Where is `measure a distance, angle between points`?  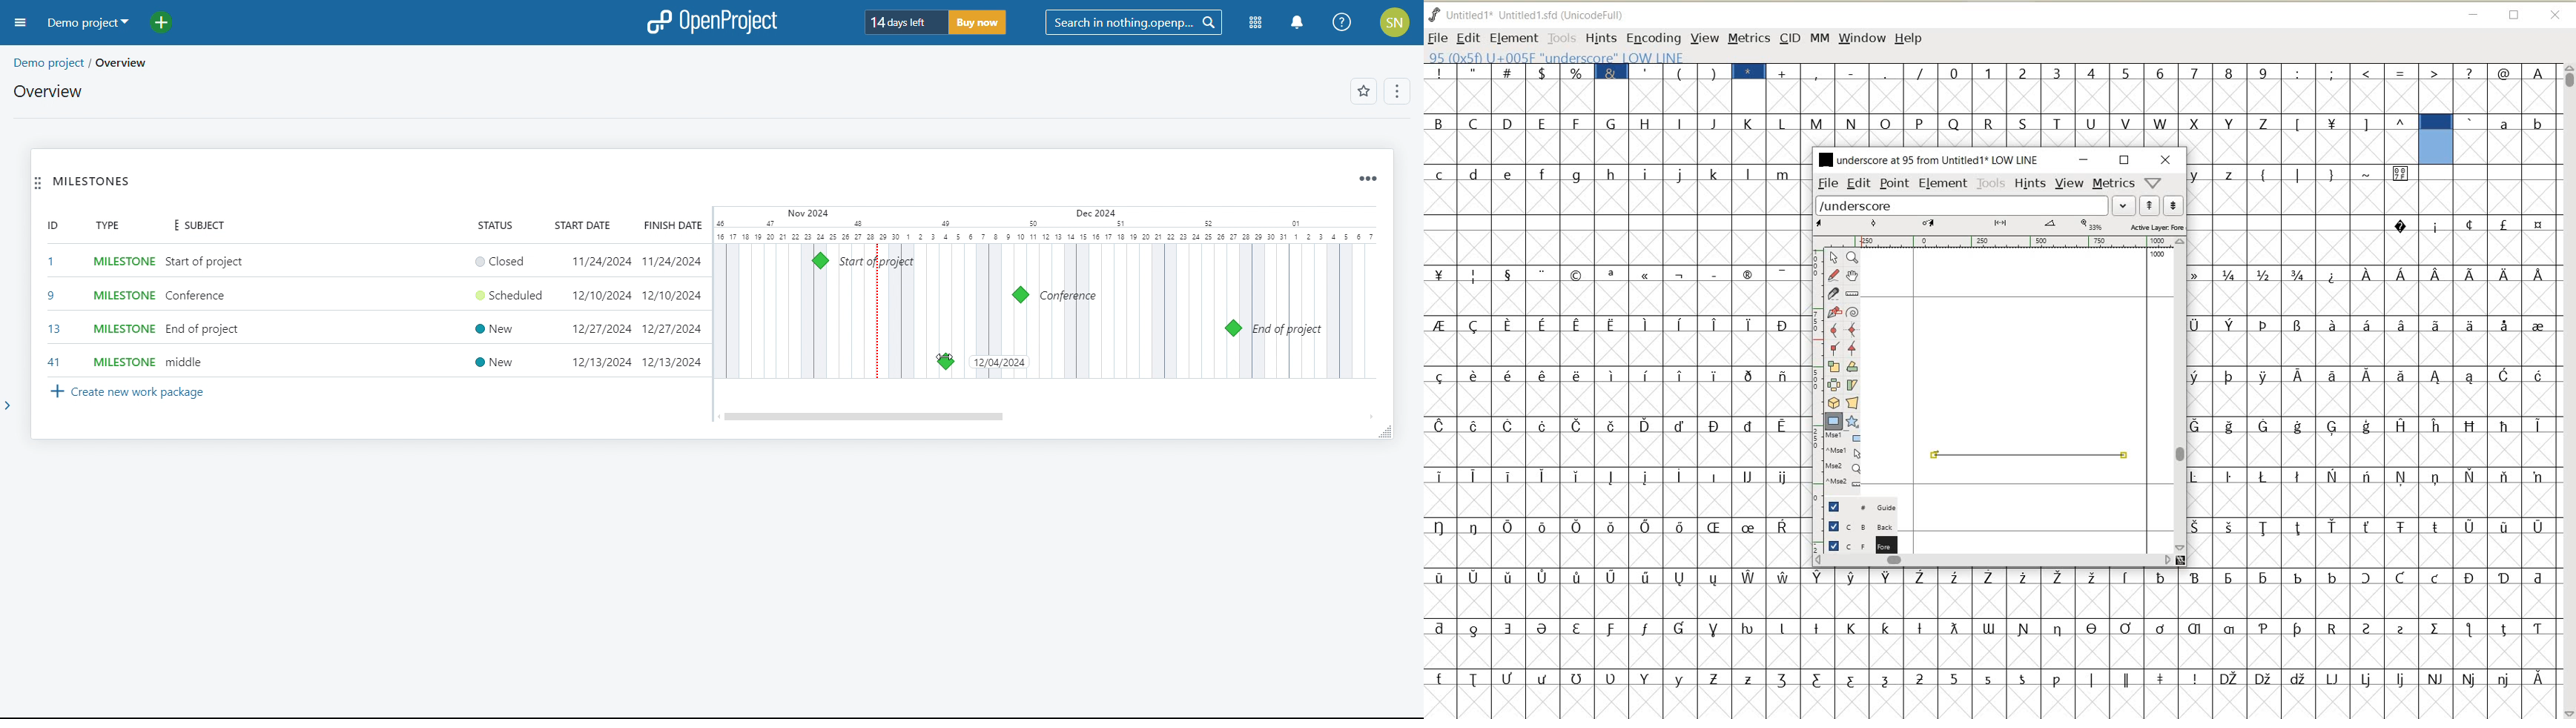
measure a distance, angle between points is located at coordinates (1853, 294).